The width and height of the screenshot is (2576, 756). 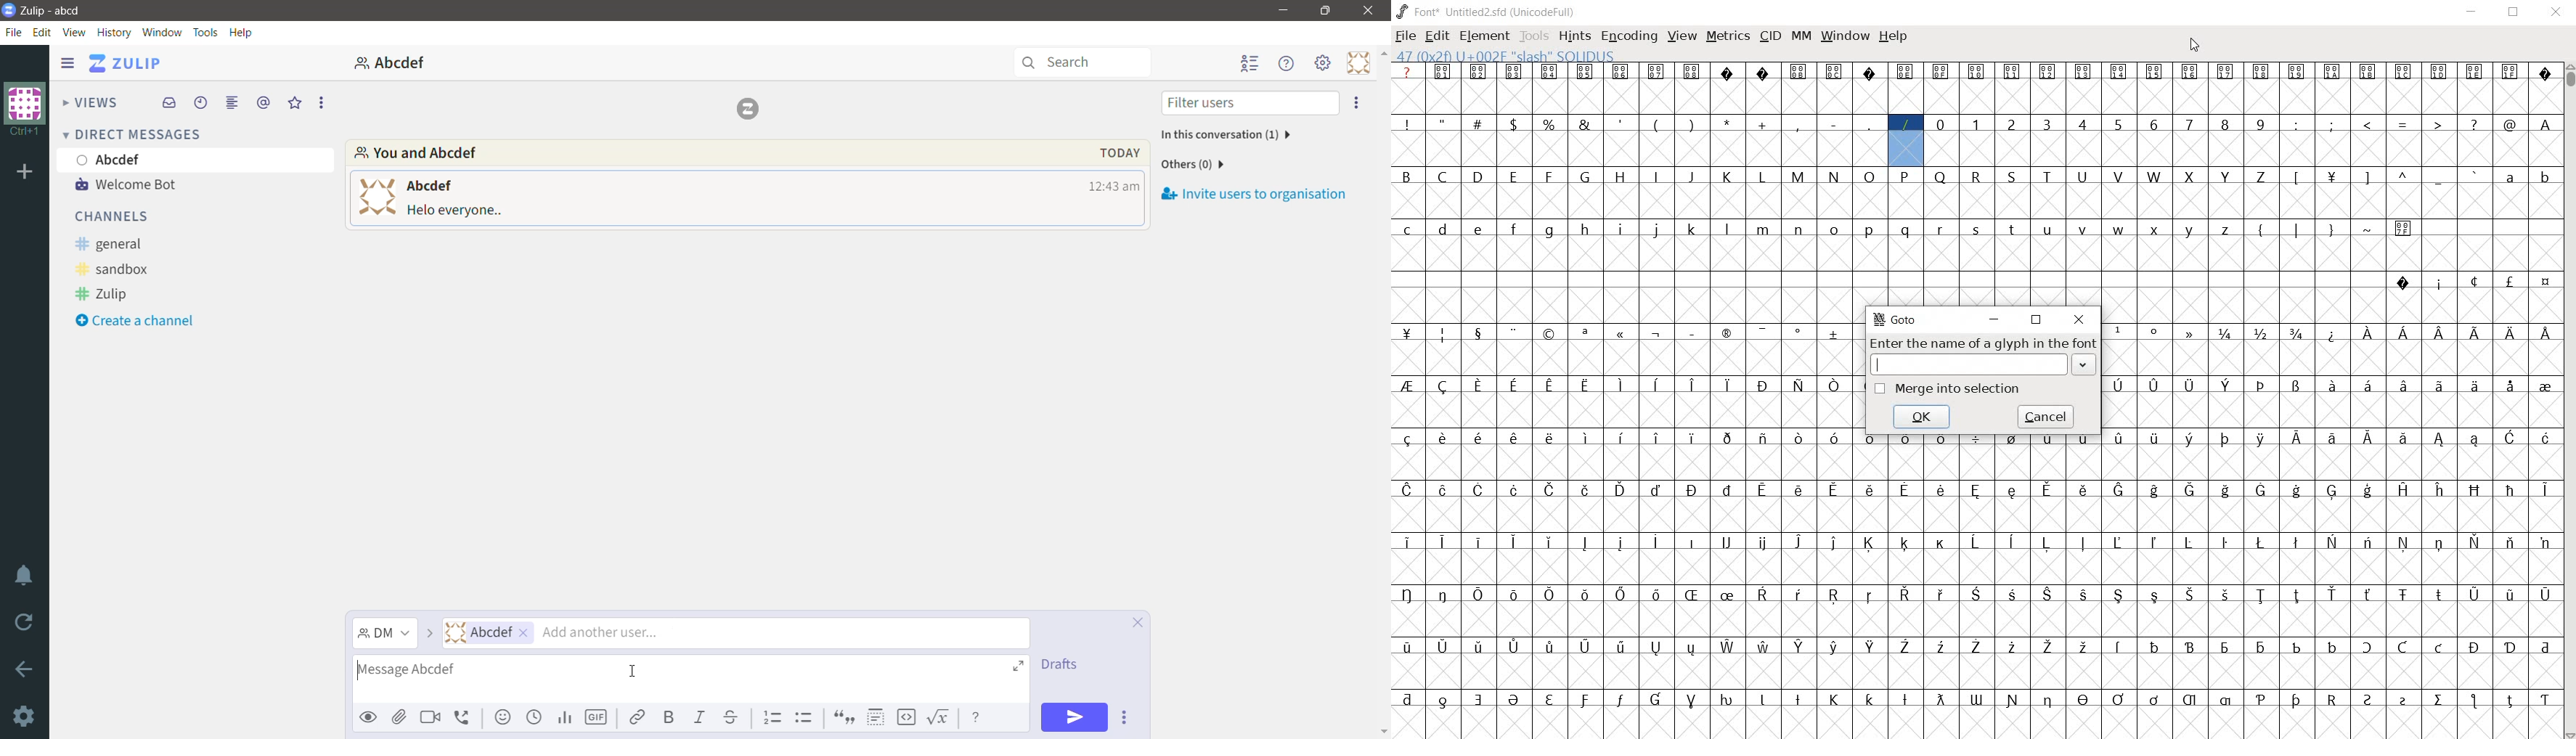 What do you see at coordinates (2259, 232) in the screenshot?
I see `glyph` at bounding box center [2259, 232].